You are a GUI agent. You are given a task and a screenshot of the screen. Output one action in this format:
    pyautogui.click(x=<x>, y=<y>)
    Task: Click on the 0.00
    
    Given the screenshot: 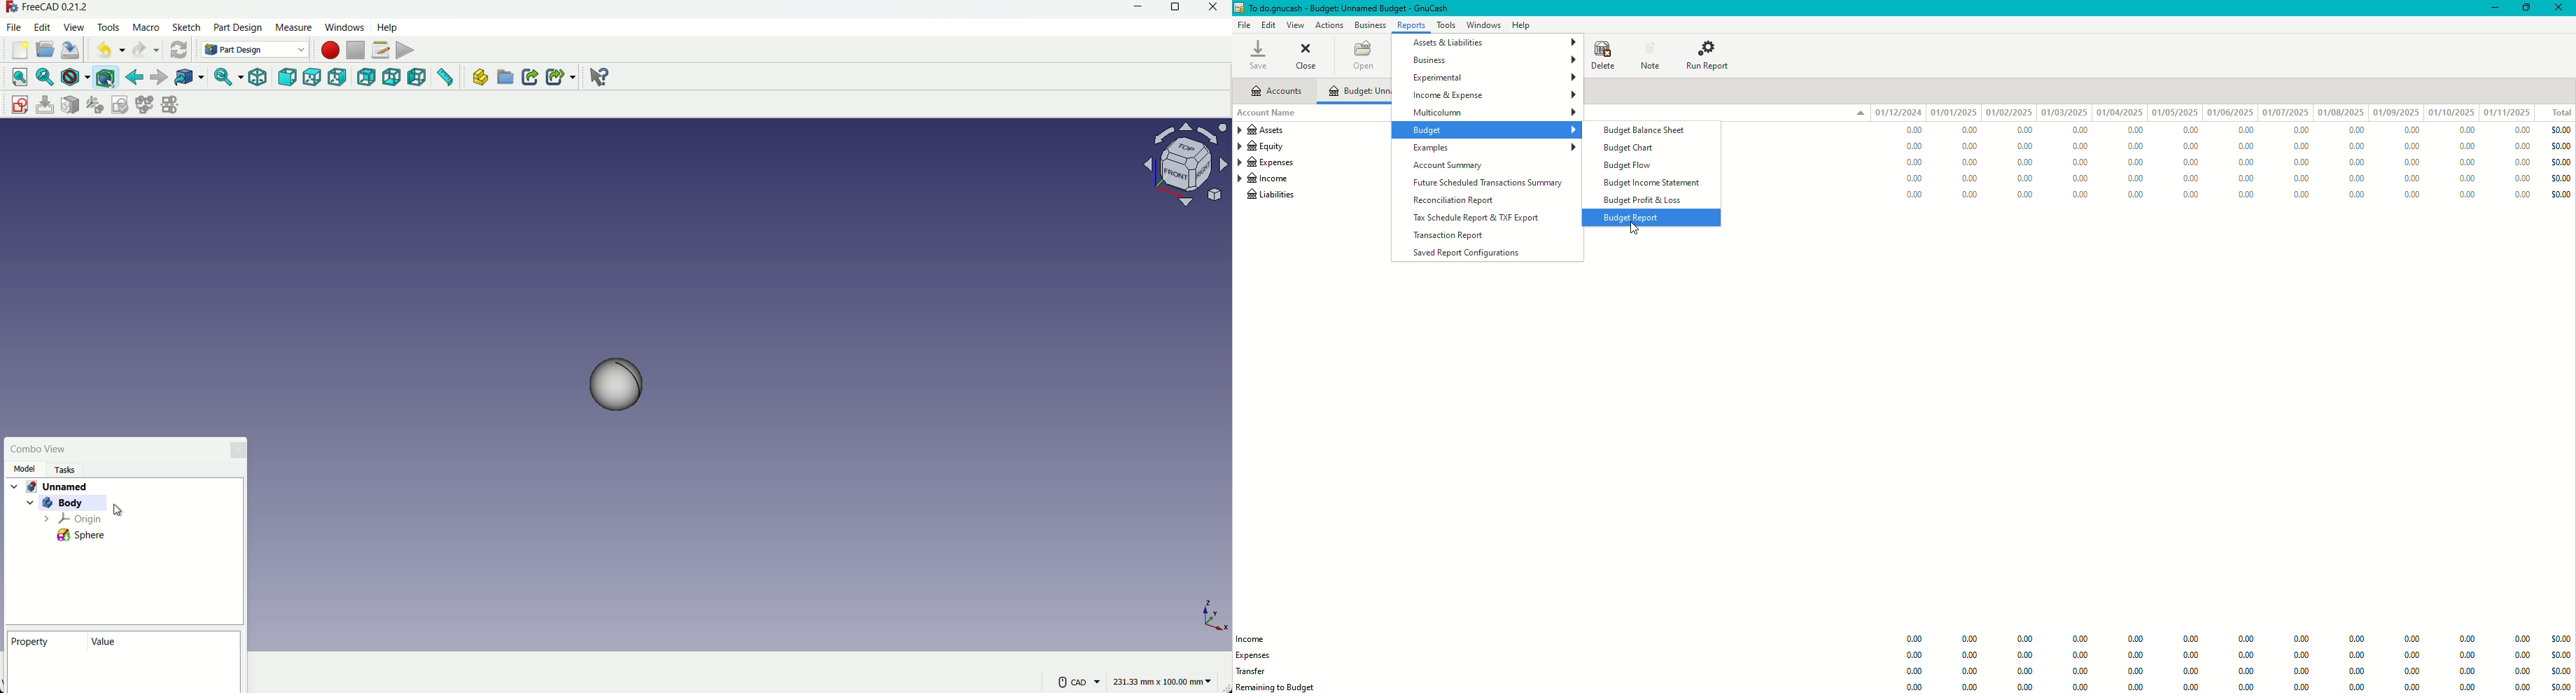 What is the action you would take?
    pyautogui.click(x=2353, y=146)
    